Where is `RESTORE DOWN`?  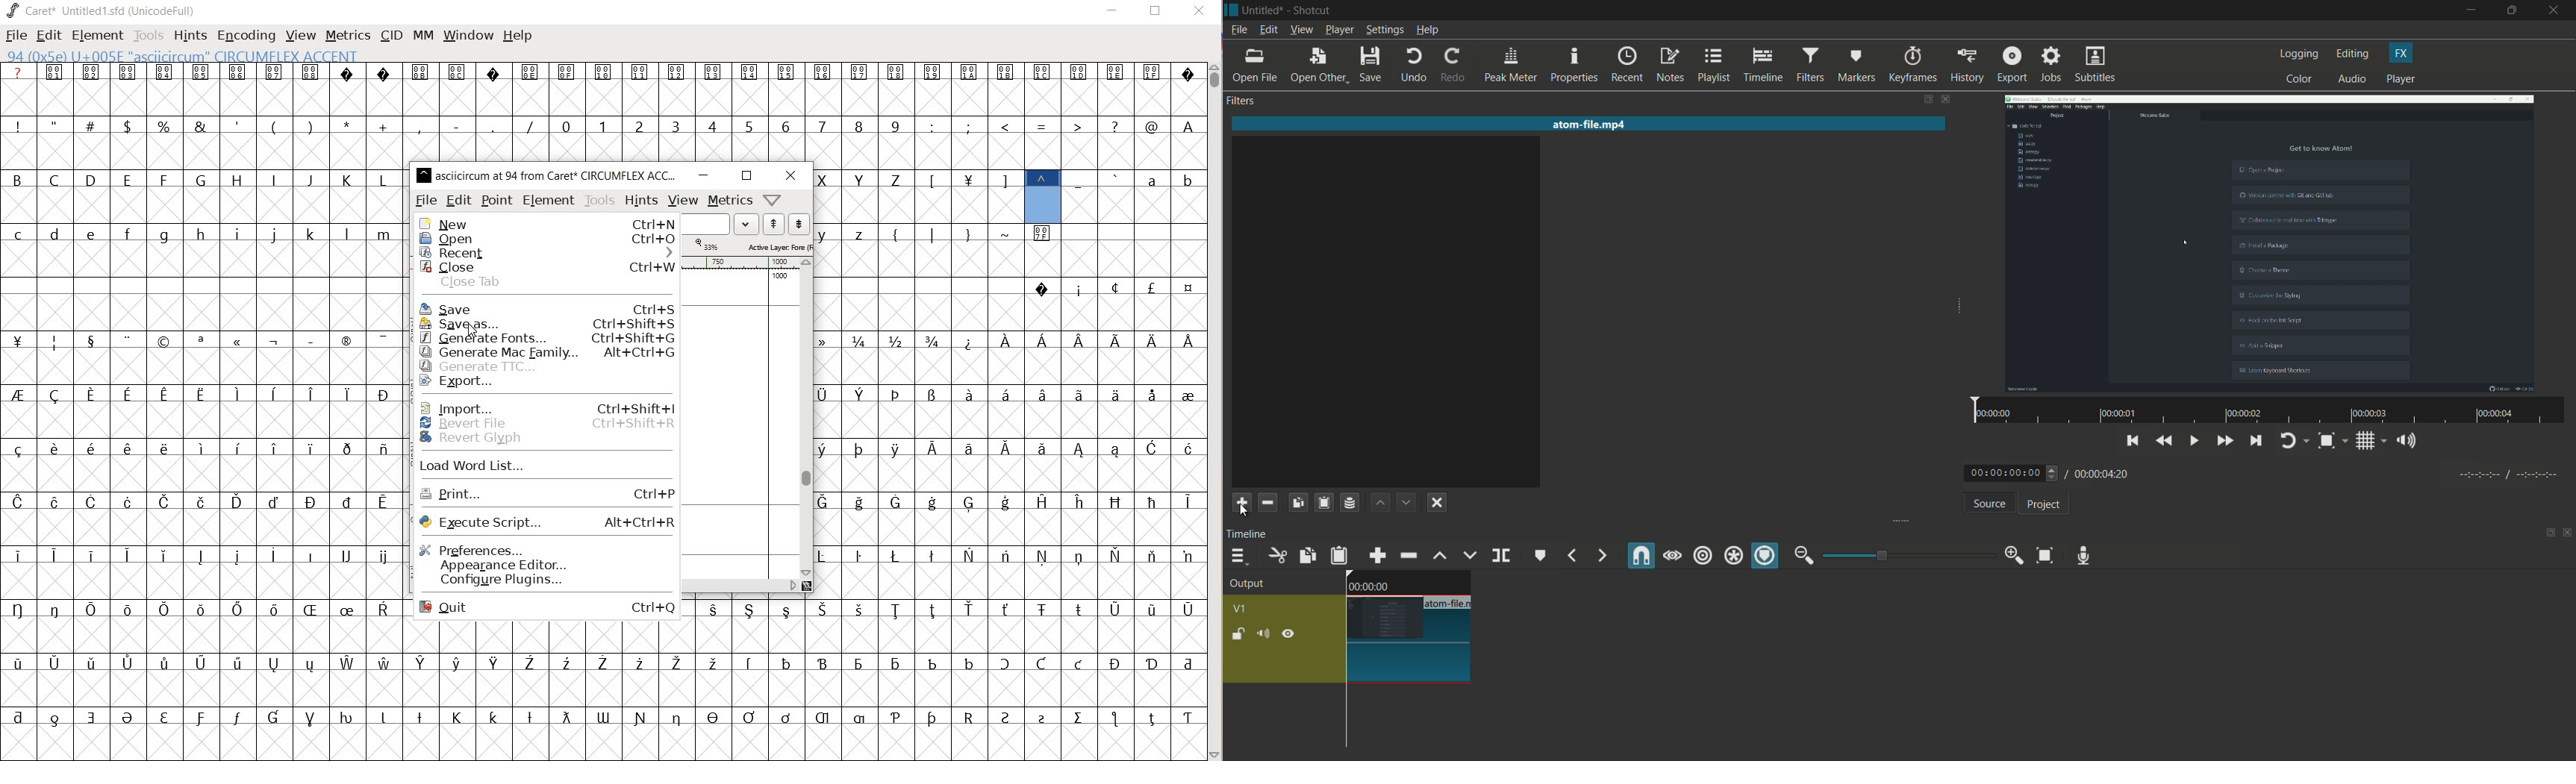
RESTORE DOWN is located at coordinates (1156, 14).